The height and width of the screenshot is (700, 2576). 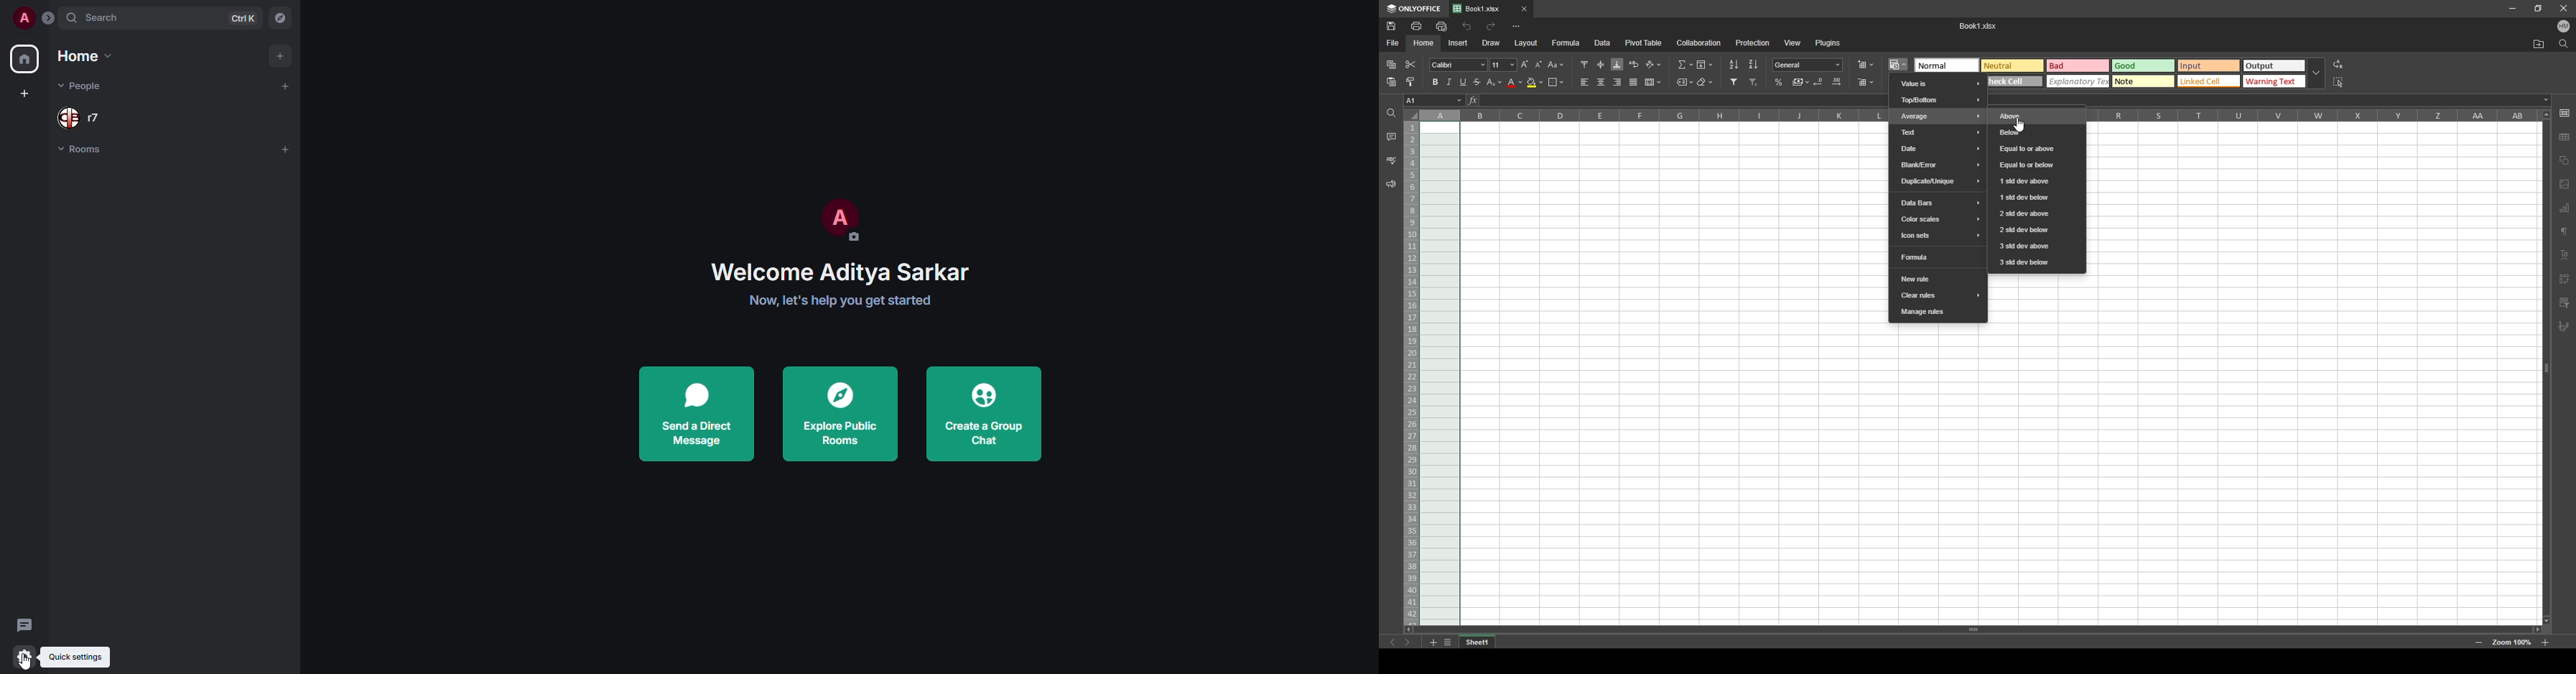 I want to click on value is, so click(x=1938, y=83).